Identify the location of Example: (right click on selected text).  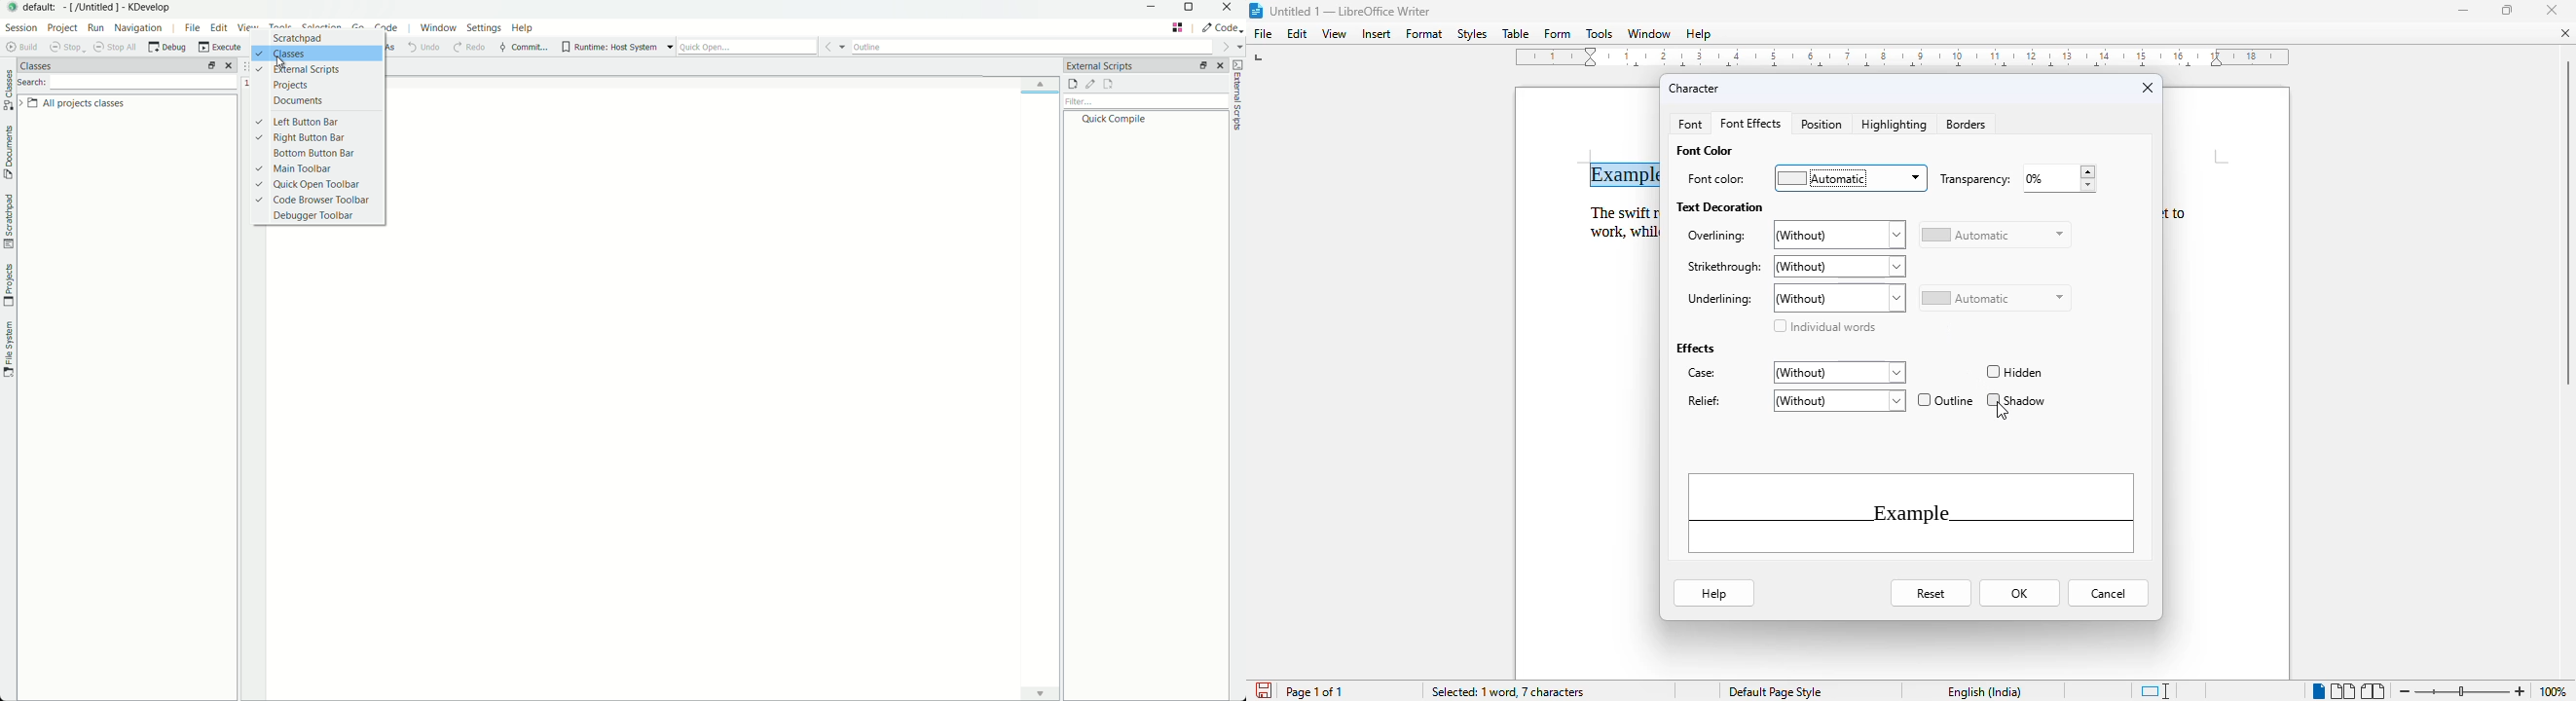
(1632, 171).